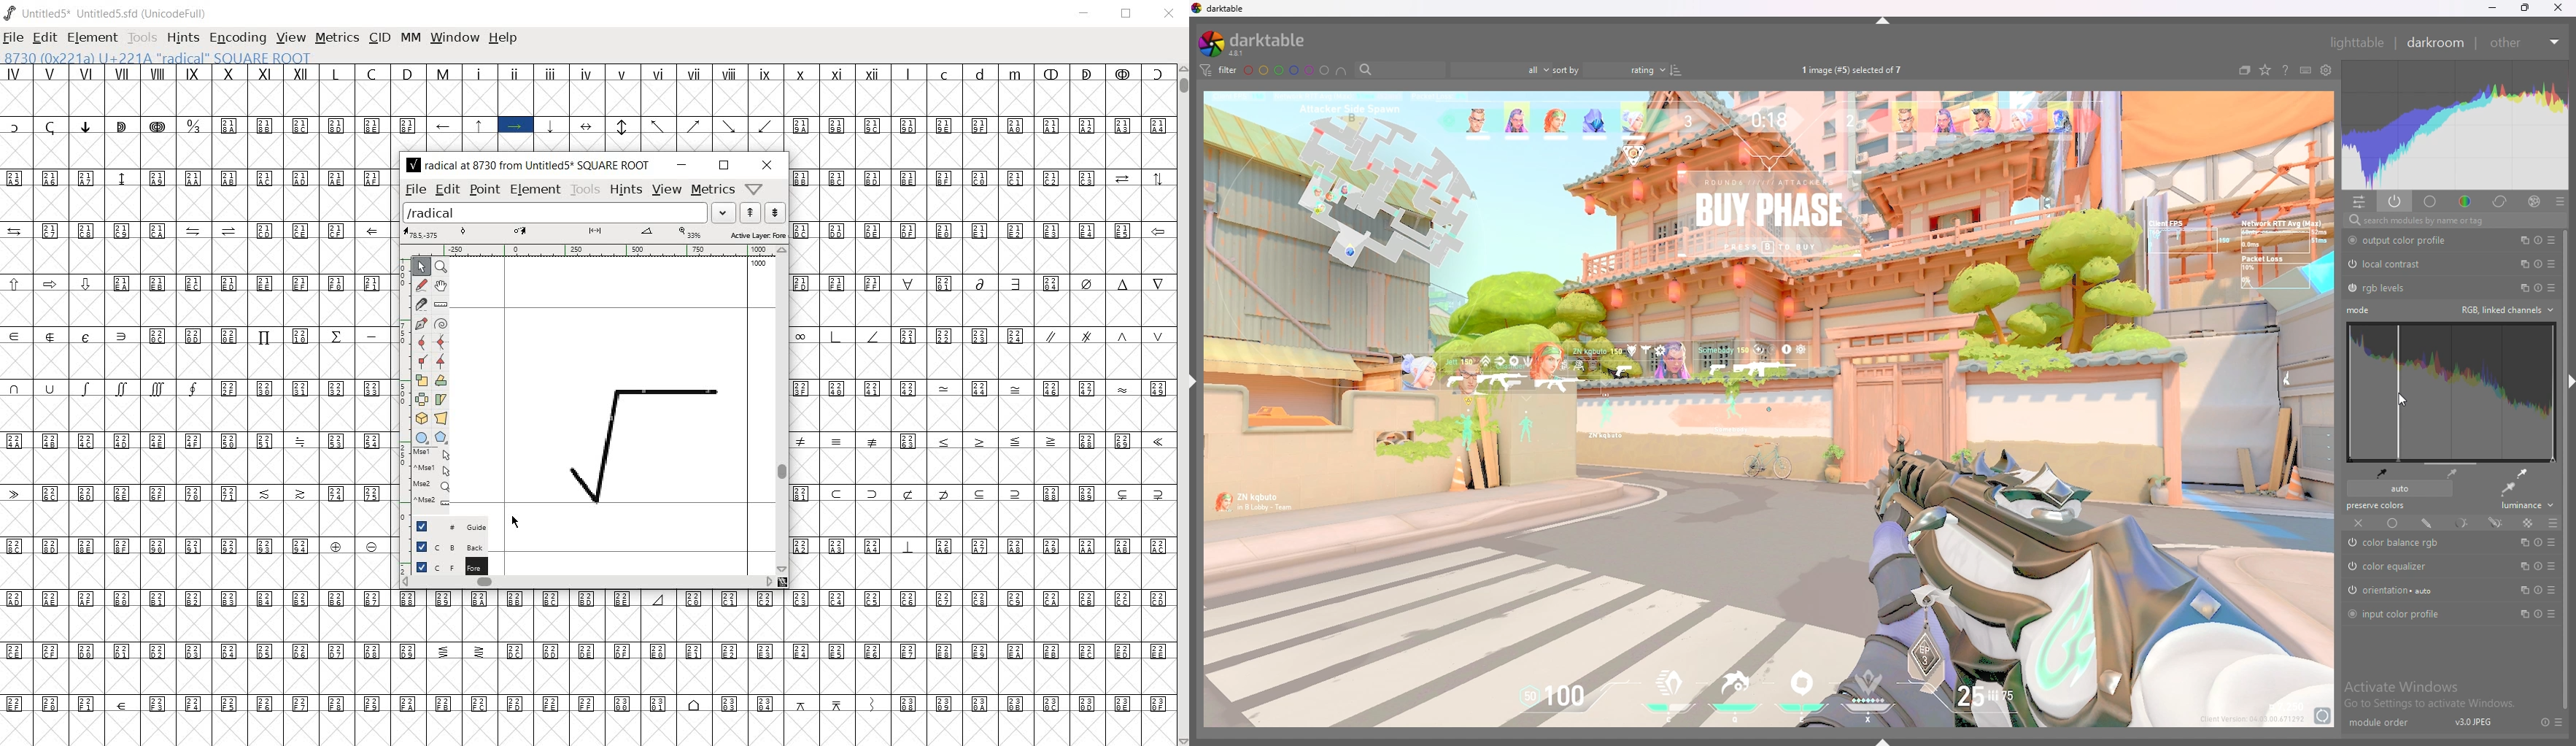 This screenshot has width=2576, height=756. What do you see at coordinates (2527, 523) in the screenshot?
I see `raster mask` at bounding box center [2527, 523].